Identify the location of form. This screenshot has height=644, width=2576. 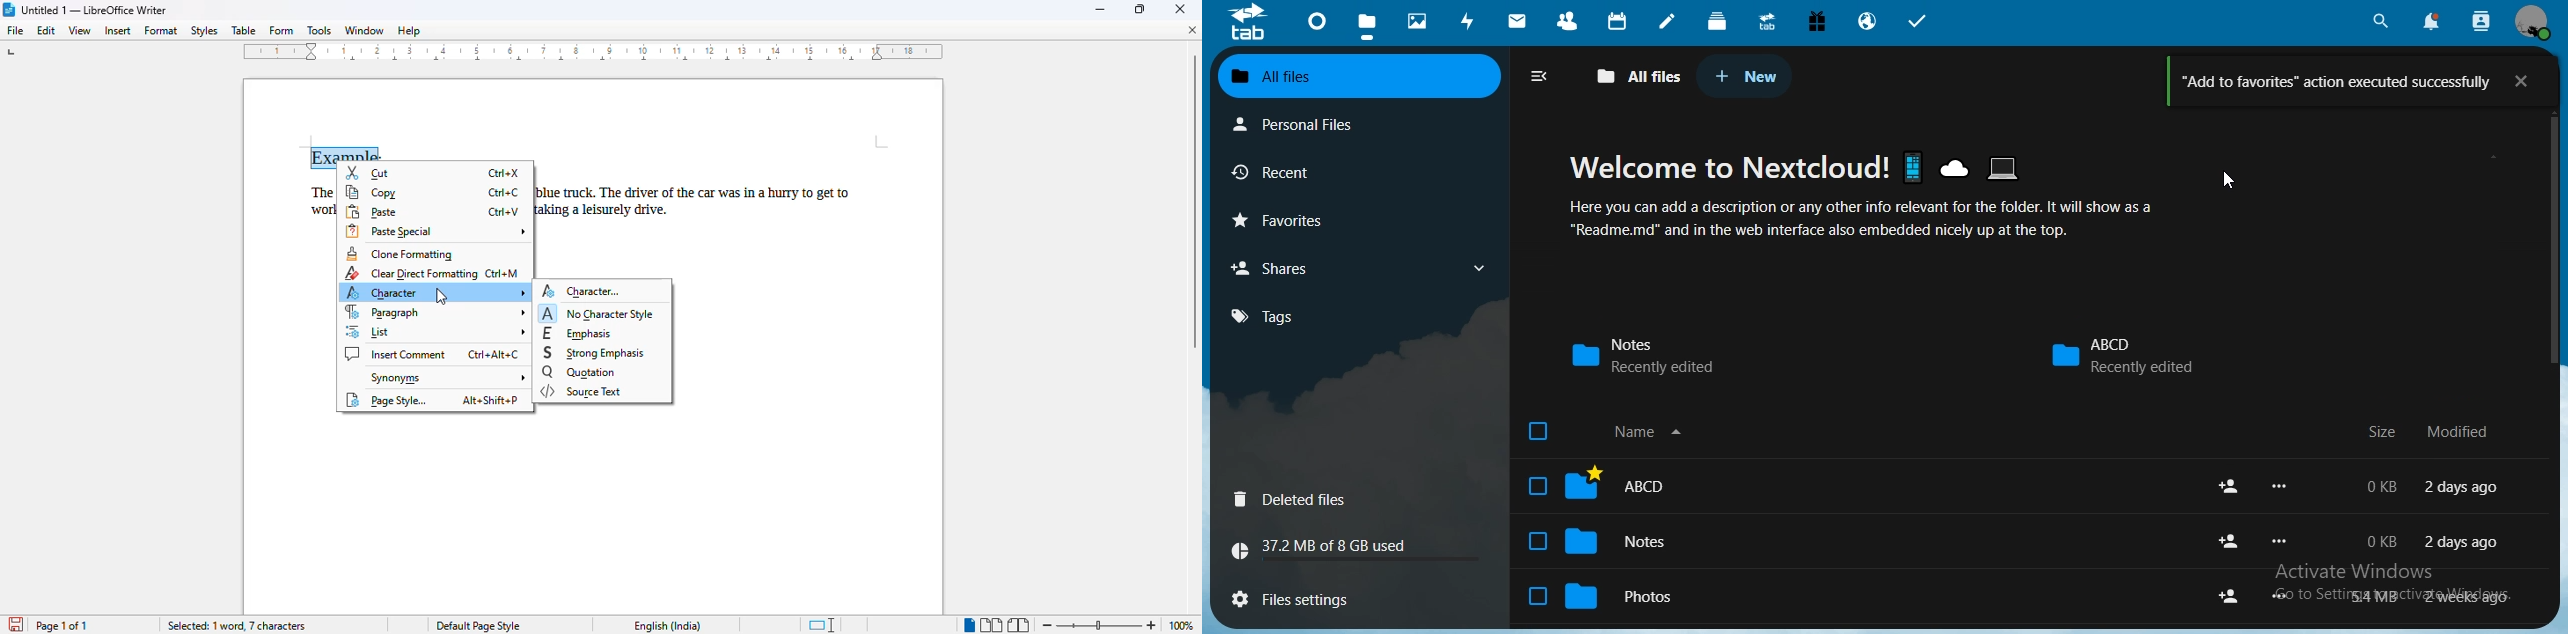
(282, 31).